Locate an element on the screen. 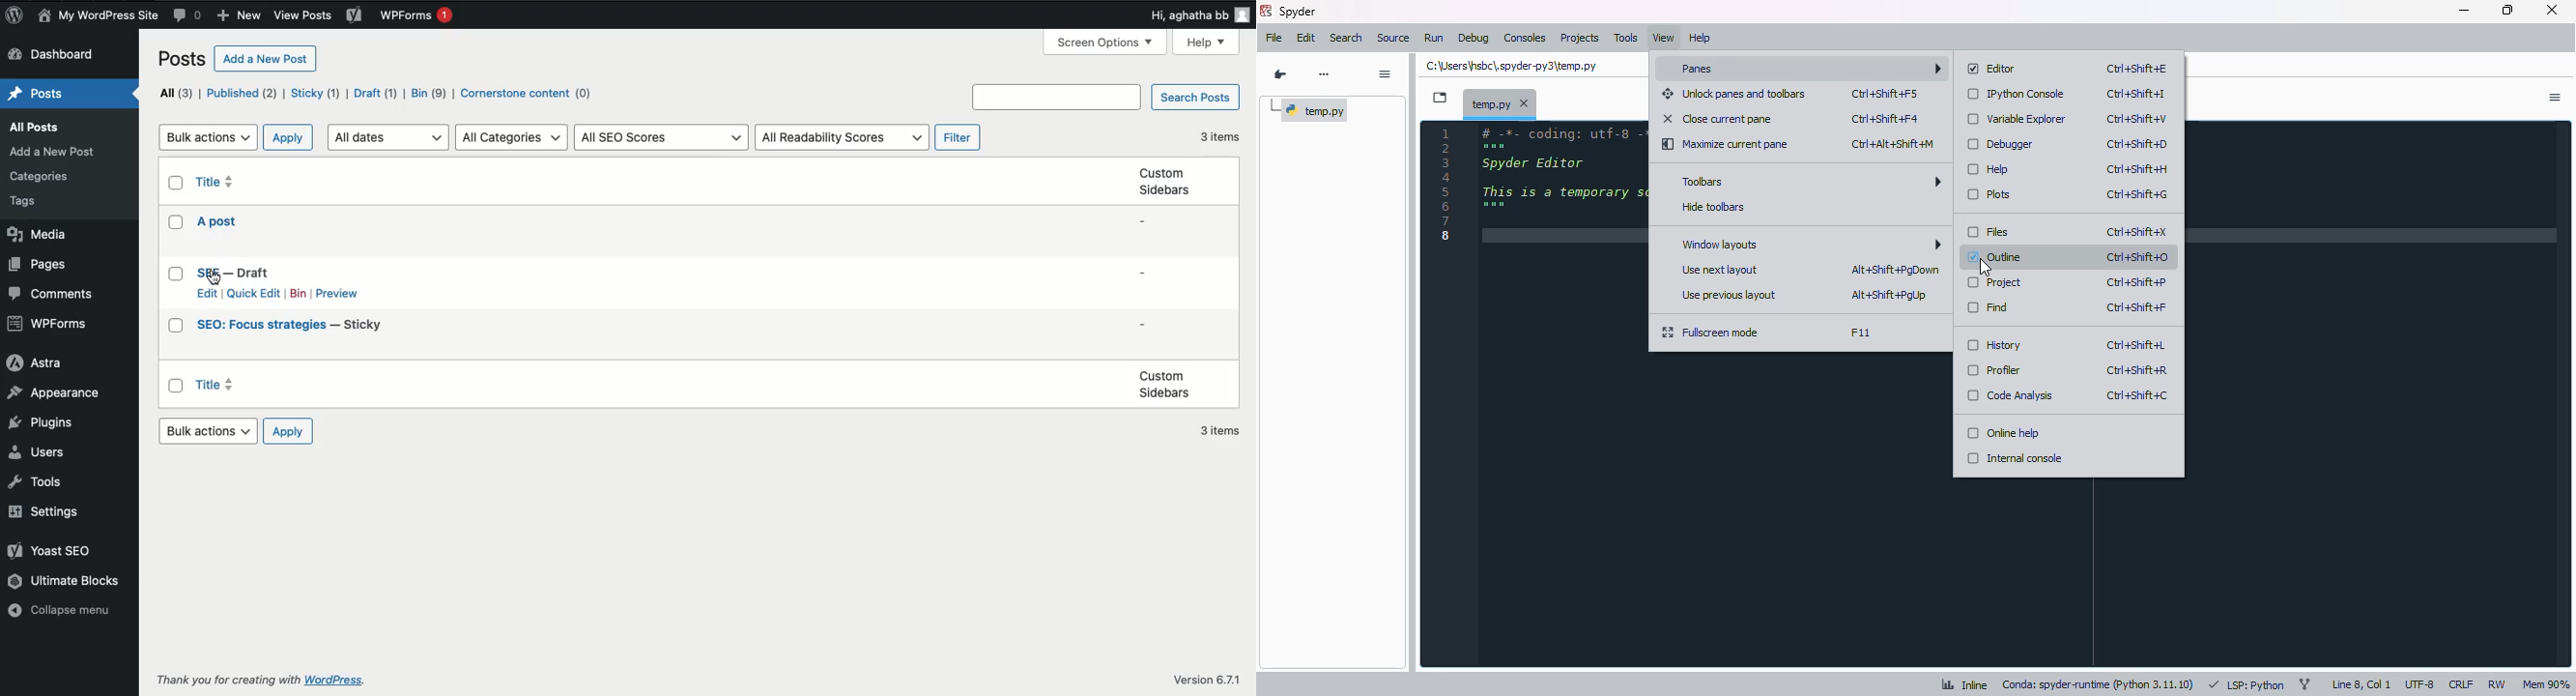 The height and width of the screenshot is (700, 2576). temporary file is located at coordinates (1511, 67).